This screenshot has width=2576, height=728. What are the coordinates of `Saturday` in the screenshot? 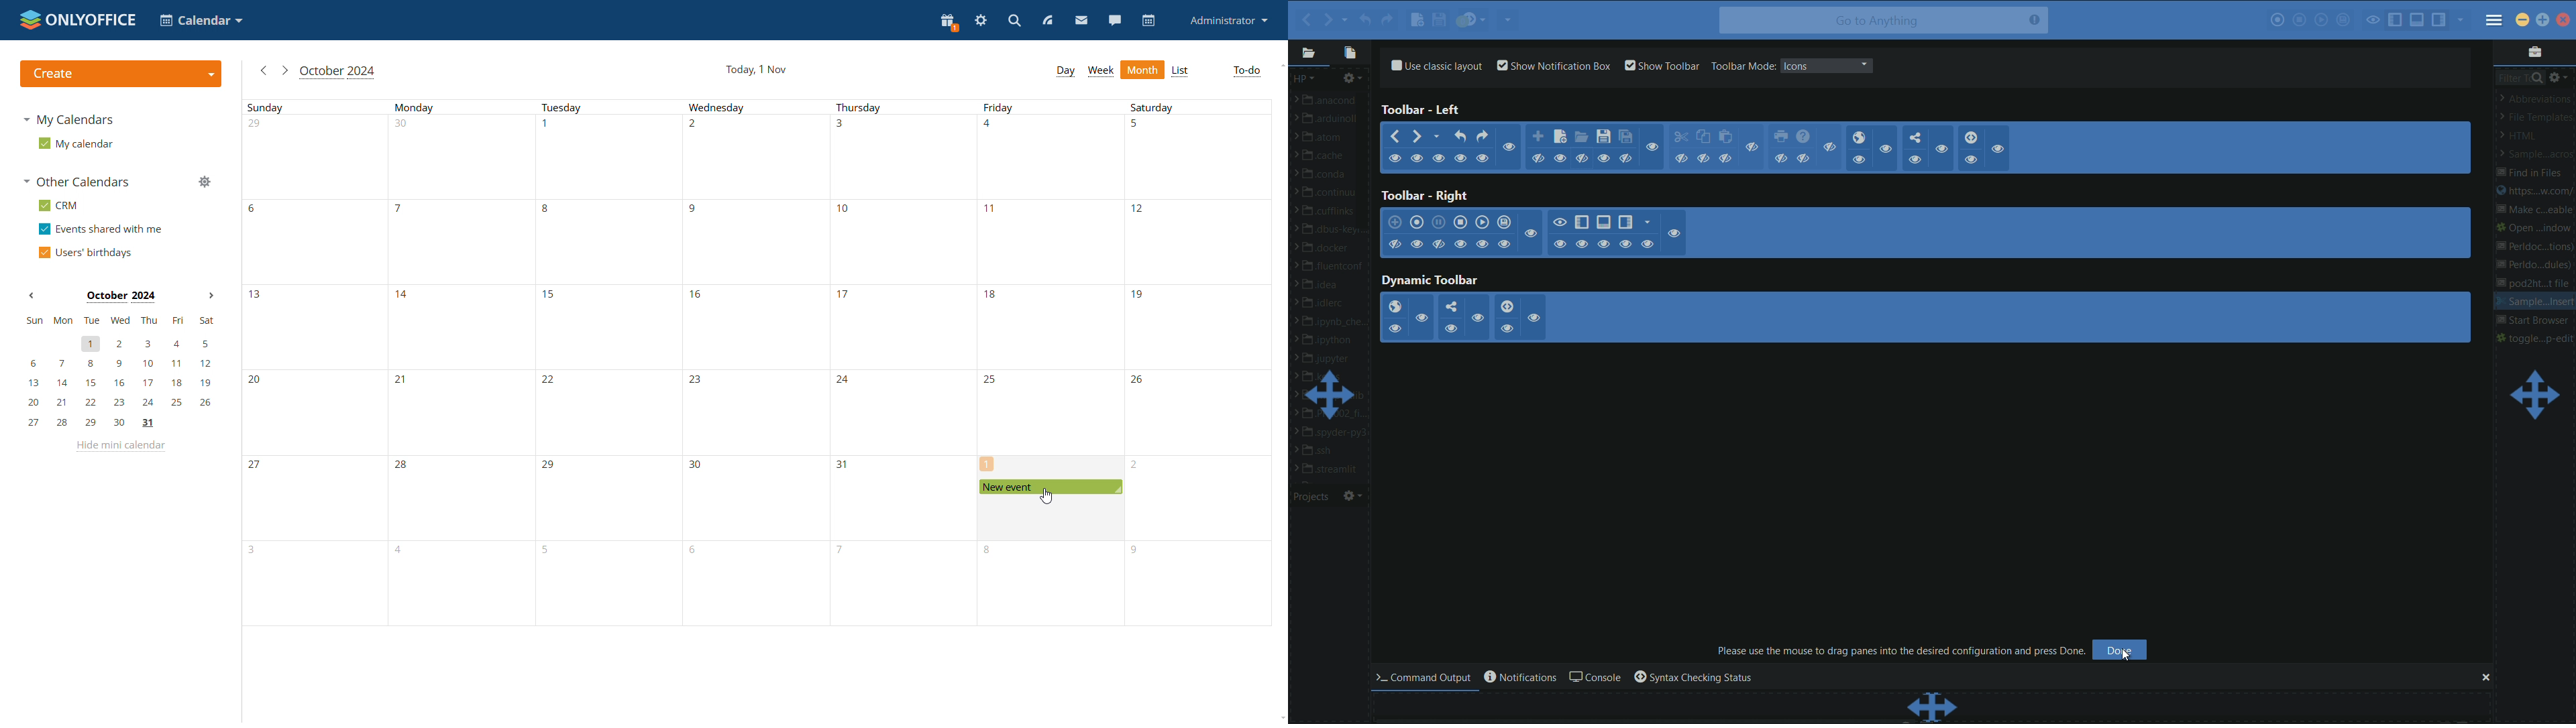 It's located at (1195, 363).